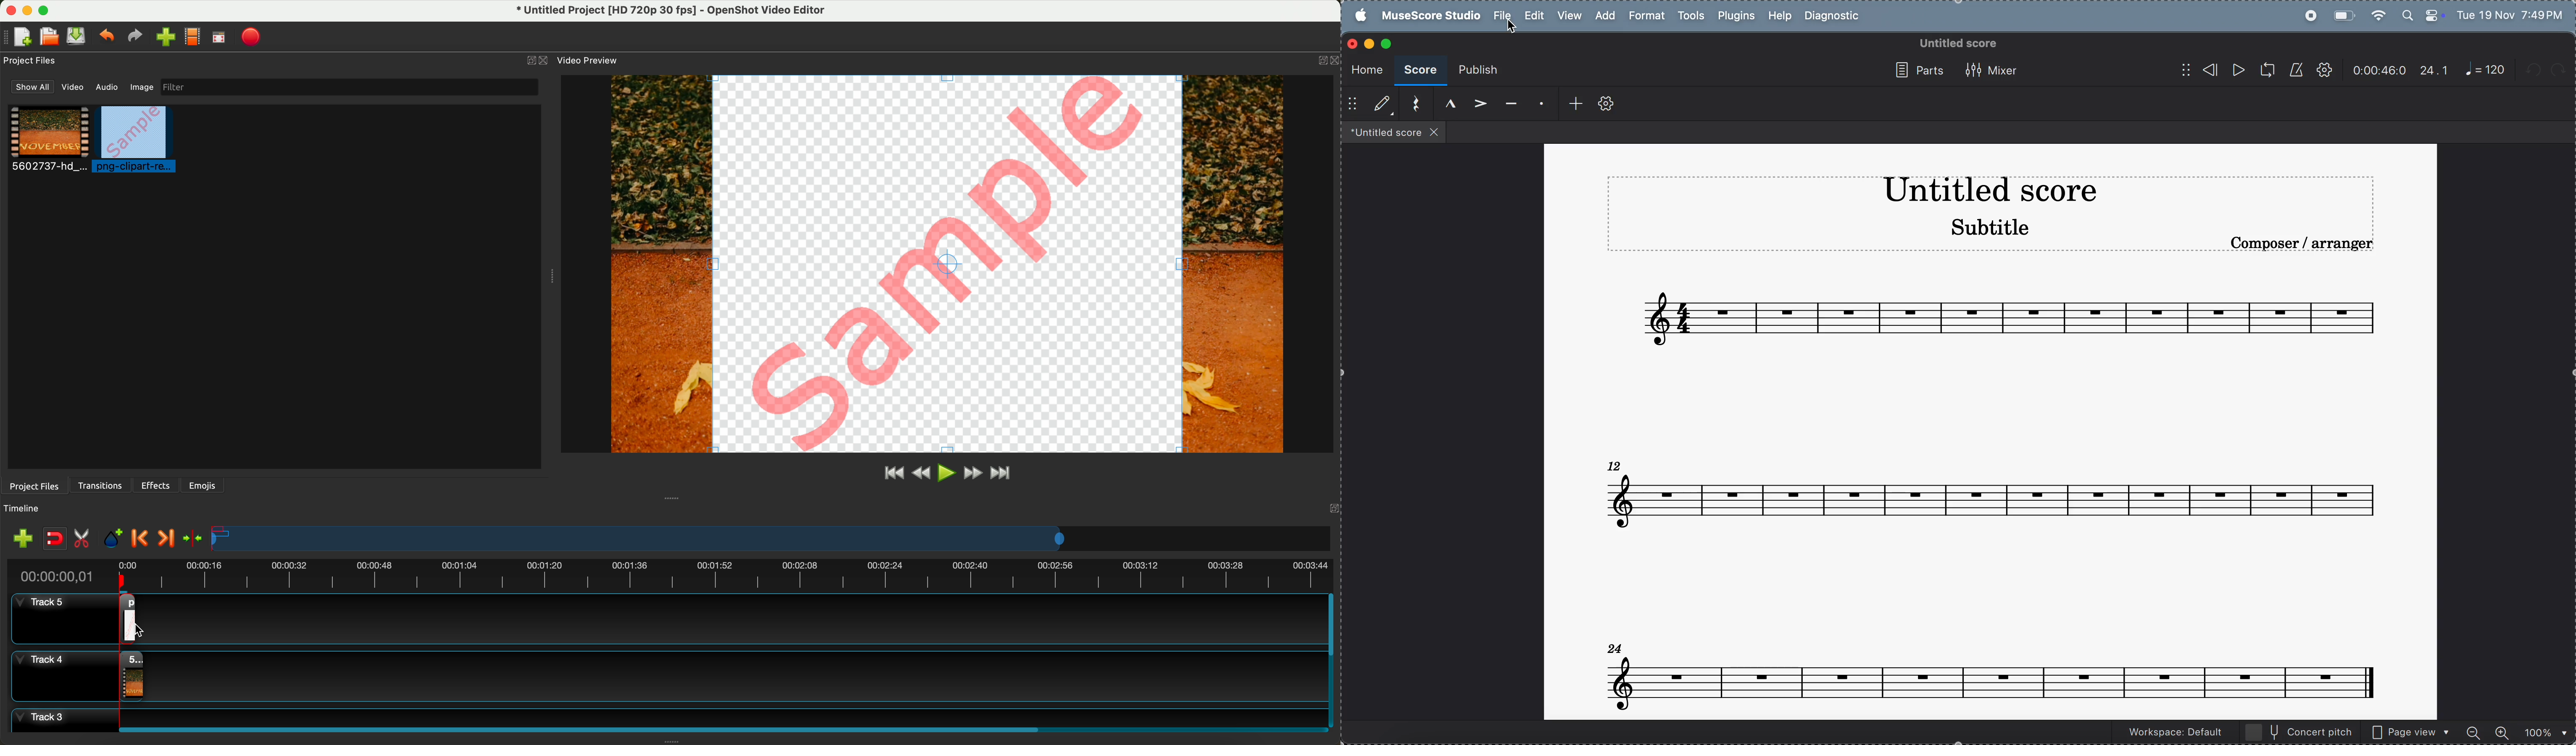 Image resolution: width=2576 pixels, height=756 pixels. I want to click on page view, so click(2411, 731).